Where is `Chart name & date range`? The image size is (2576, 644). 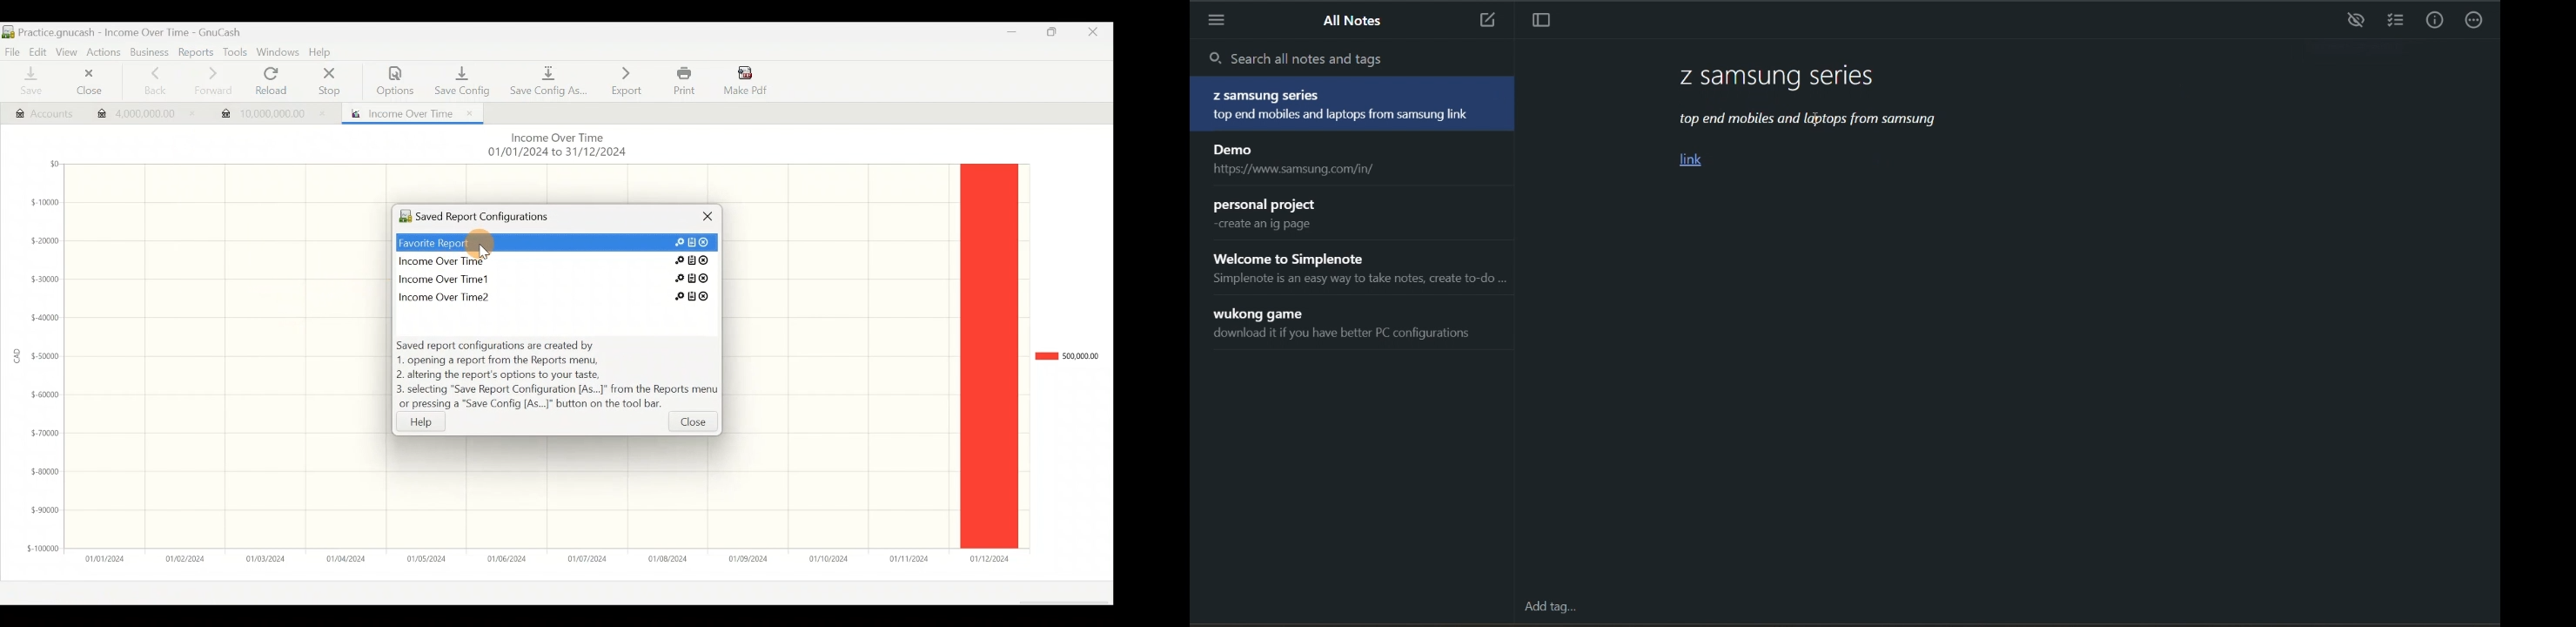
Chart name & date range is located at coordinates (555, 146).